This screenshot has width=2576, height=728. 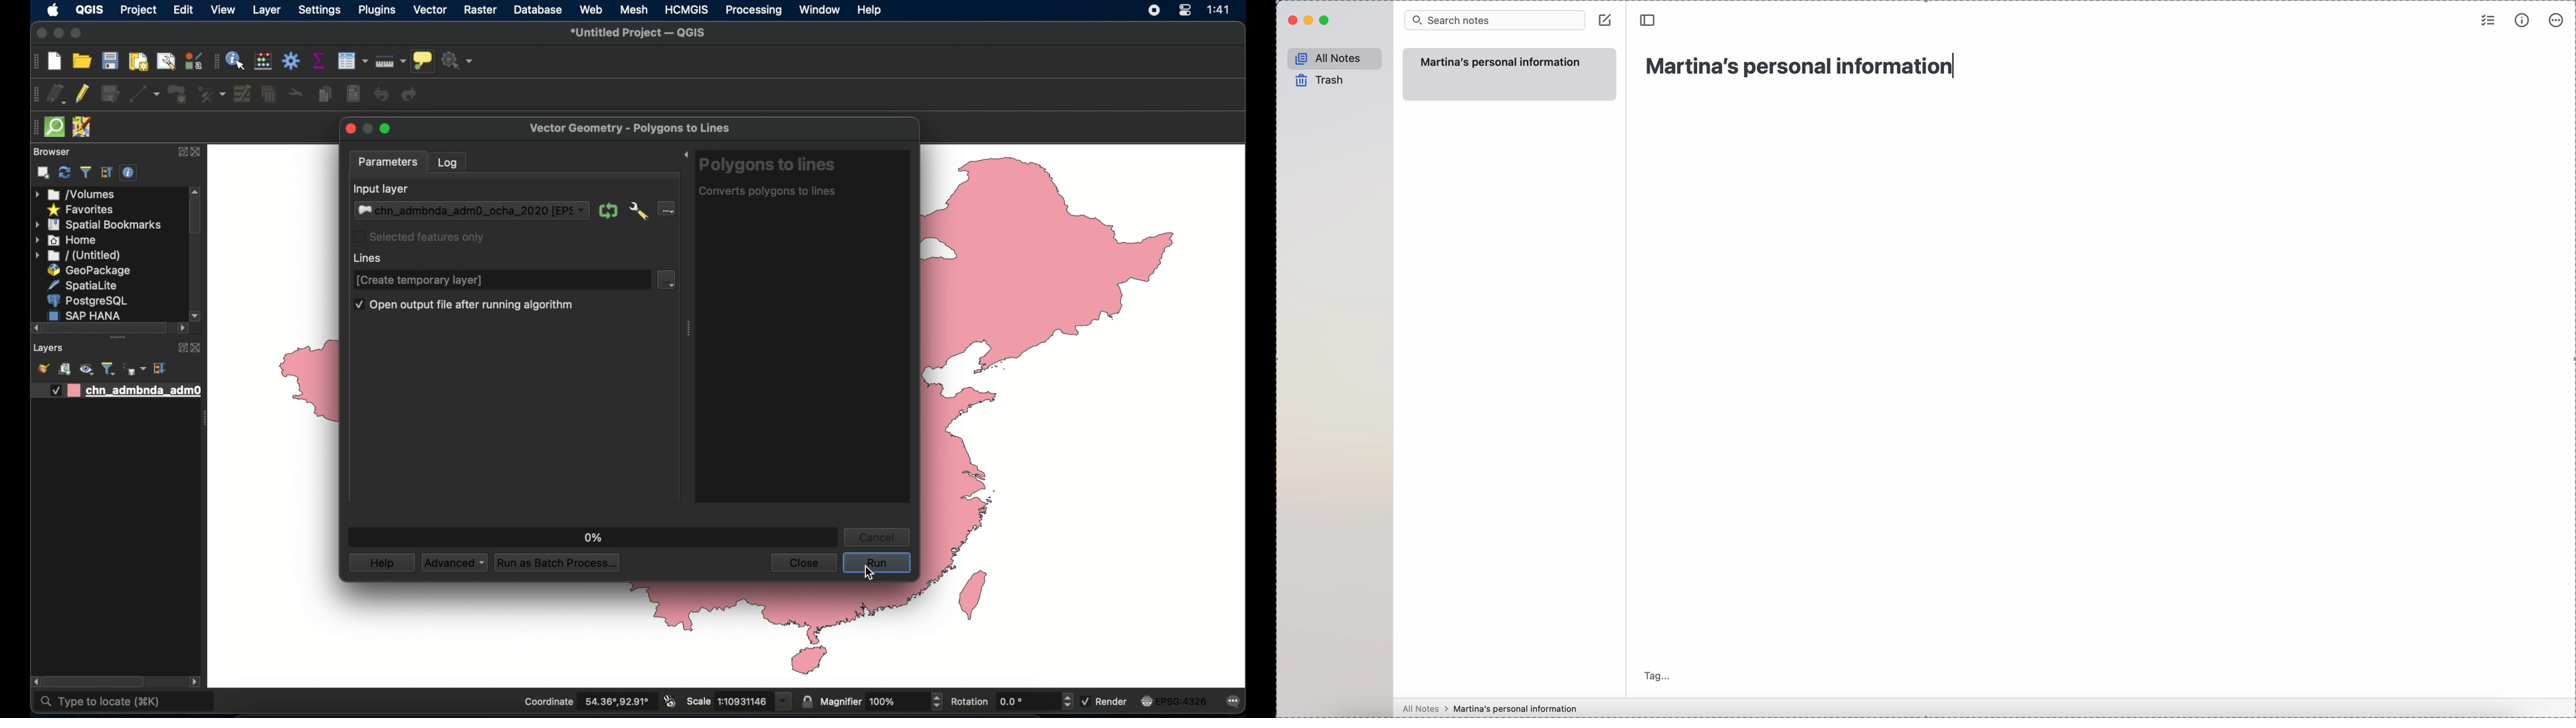 I want to click on filter bowser, so click(x=84, y=172).